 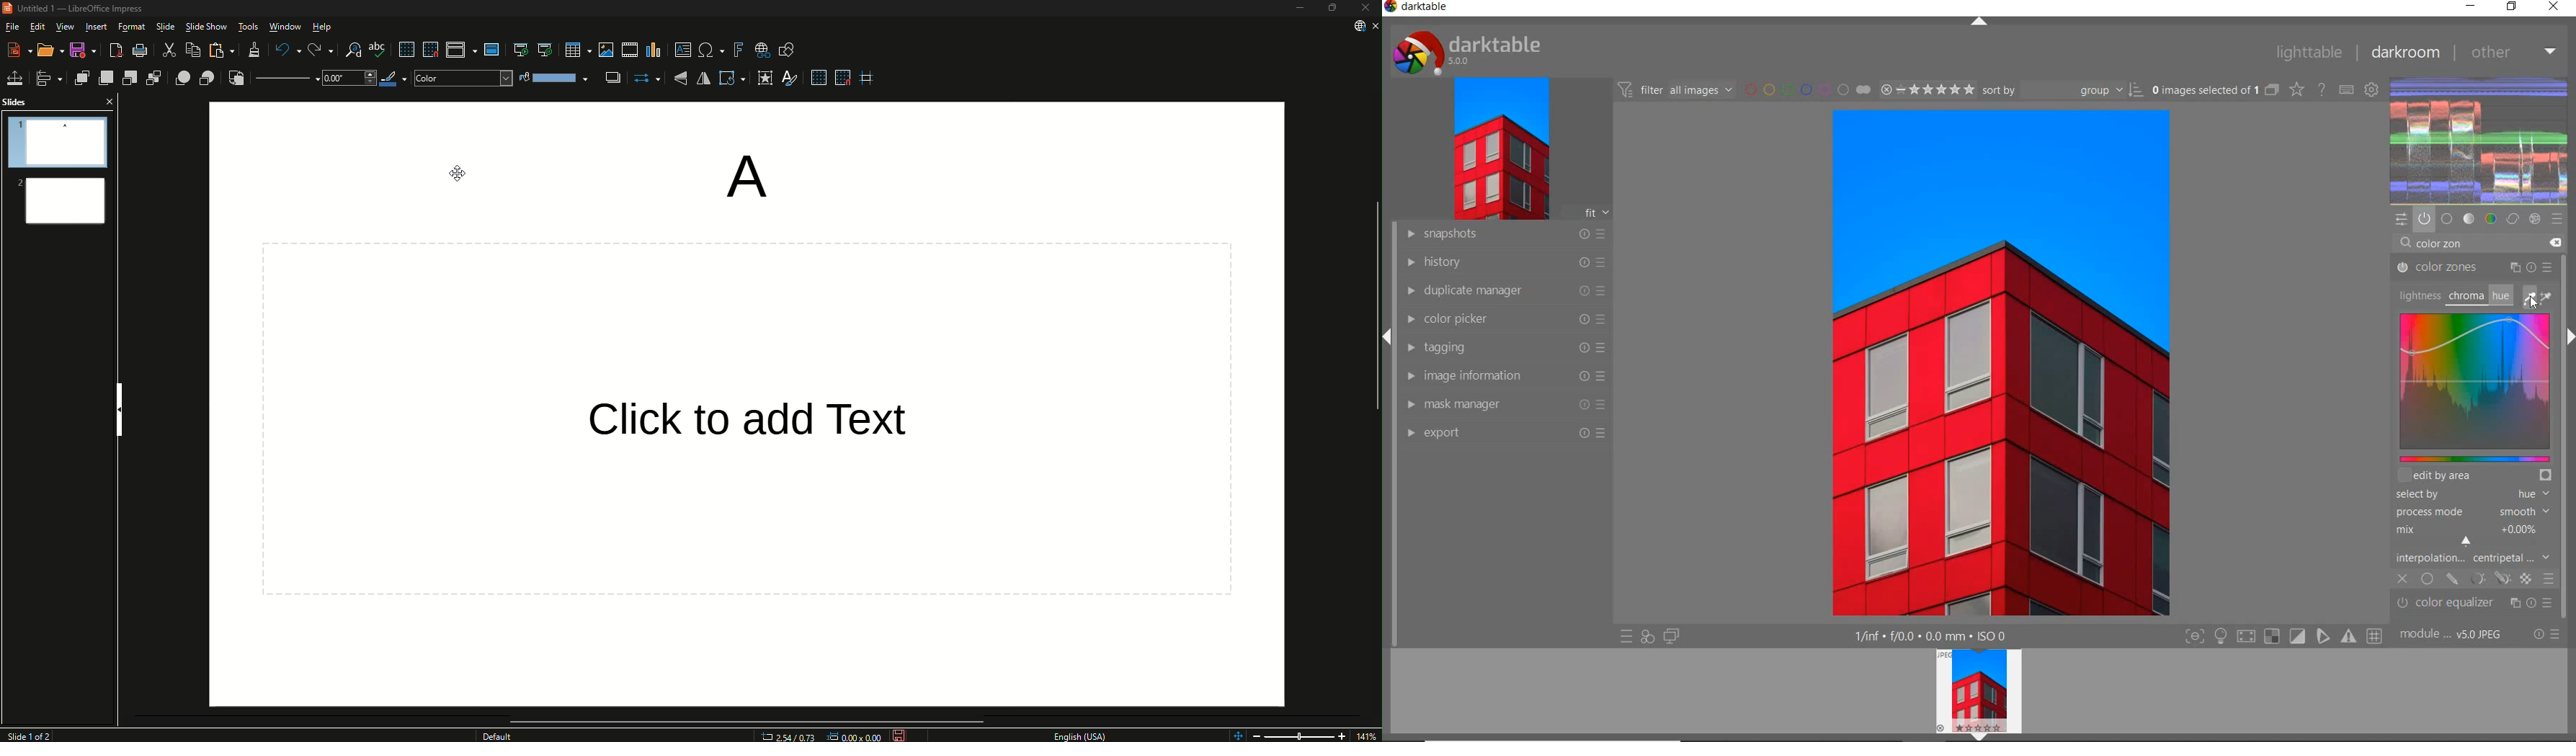 What do you see at coordinates (2447, 217) in the screenshot?
I see `base` at bounding box center [2447, 217].